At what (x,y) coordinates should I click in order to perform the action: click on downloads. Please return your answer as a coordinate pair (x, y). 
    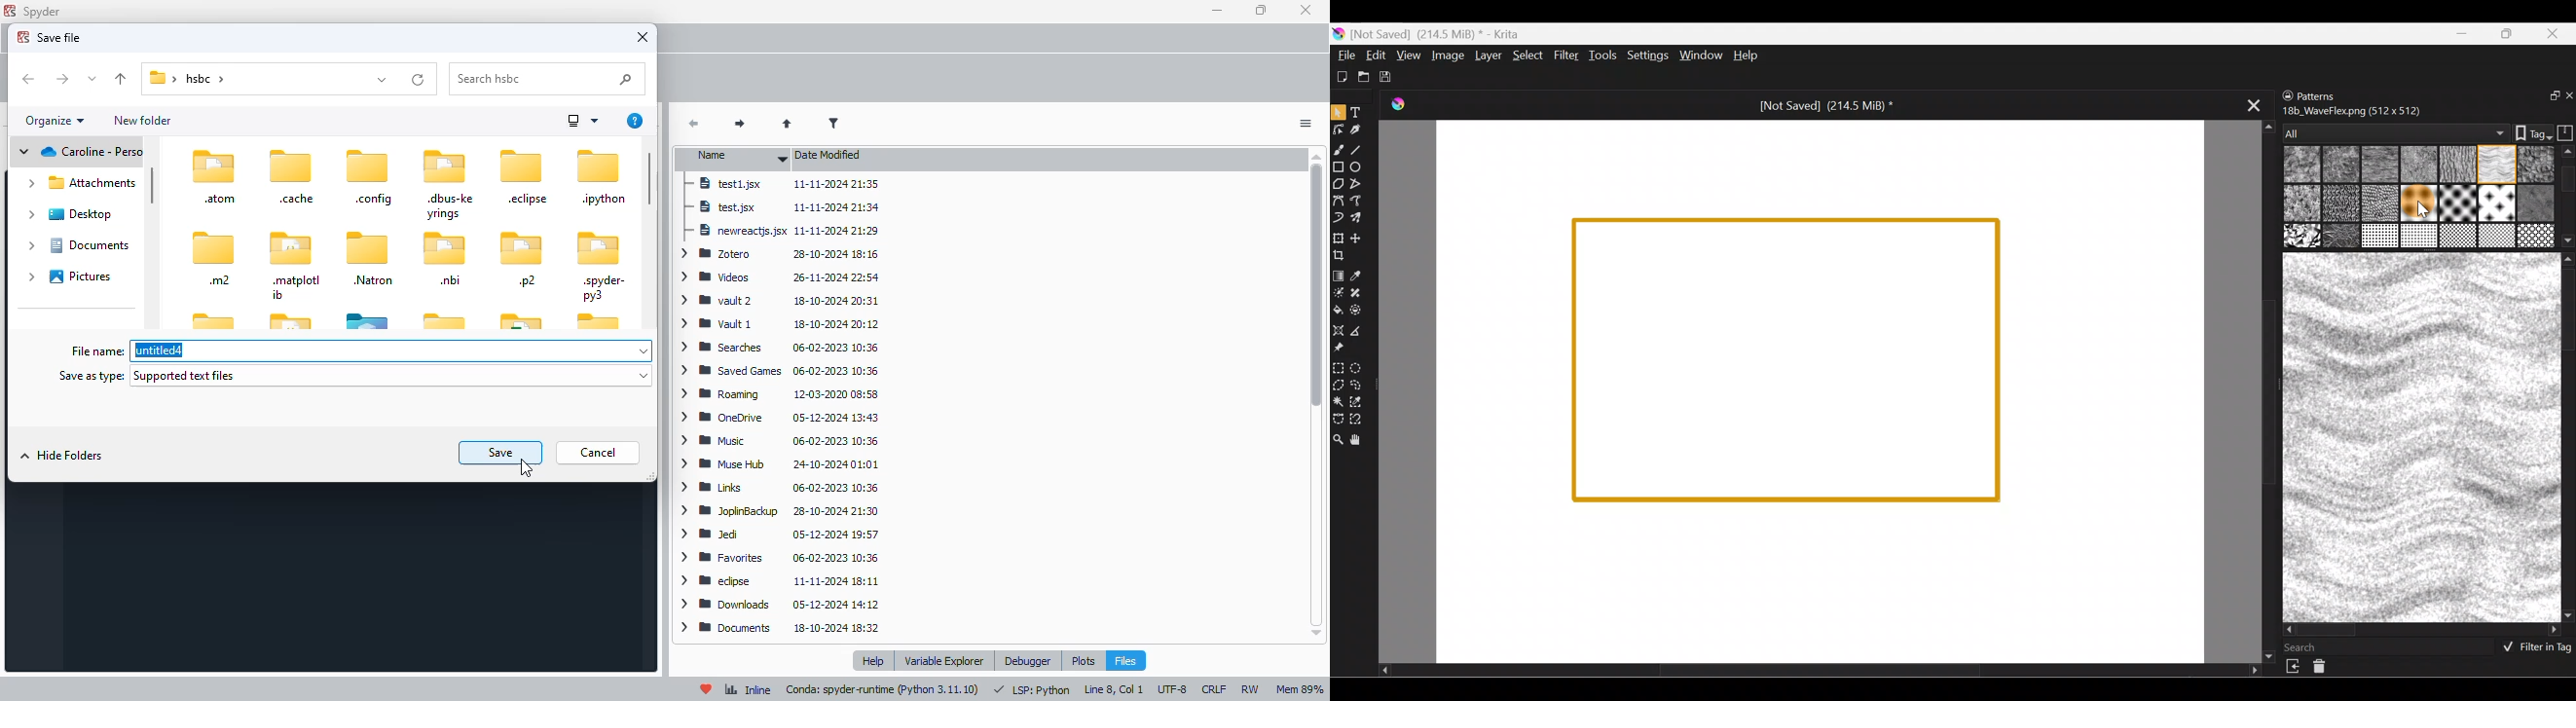
    Looking at the image, I should click on (728, 604).